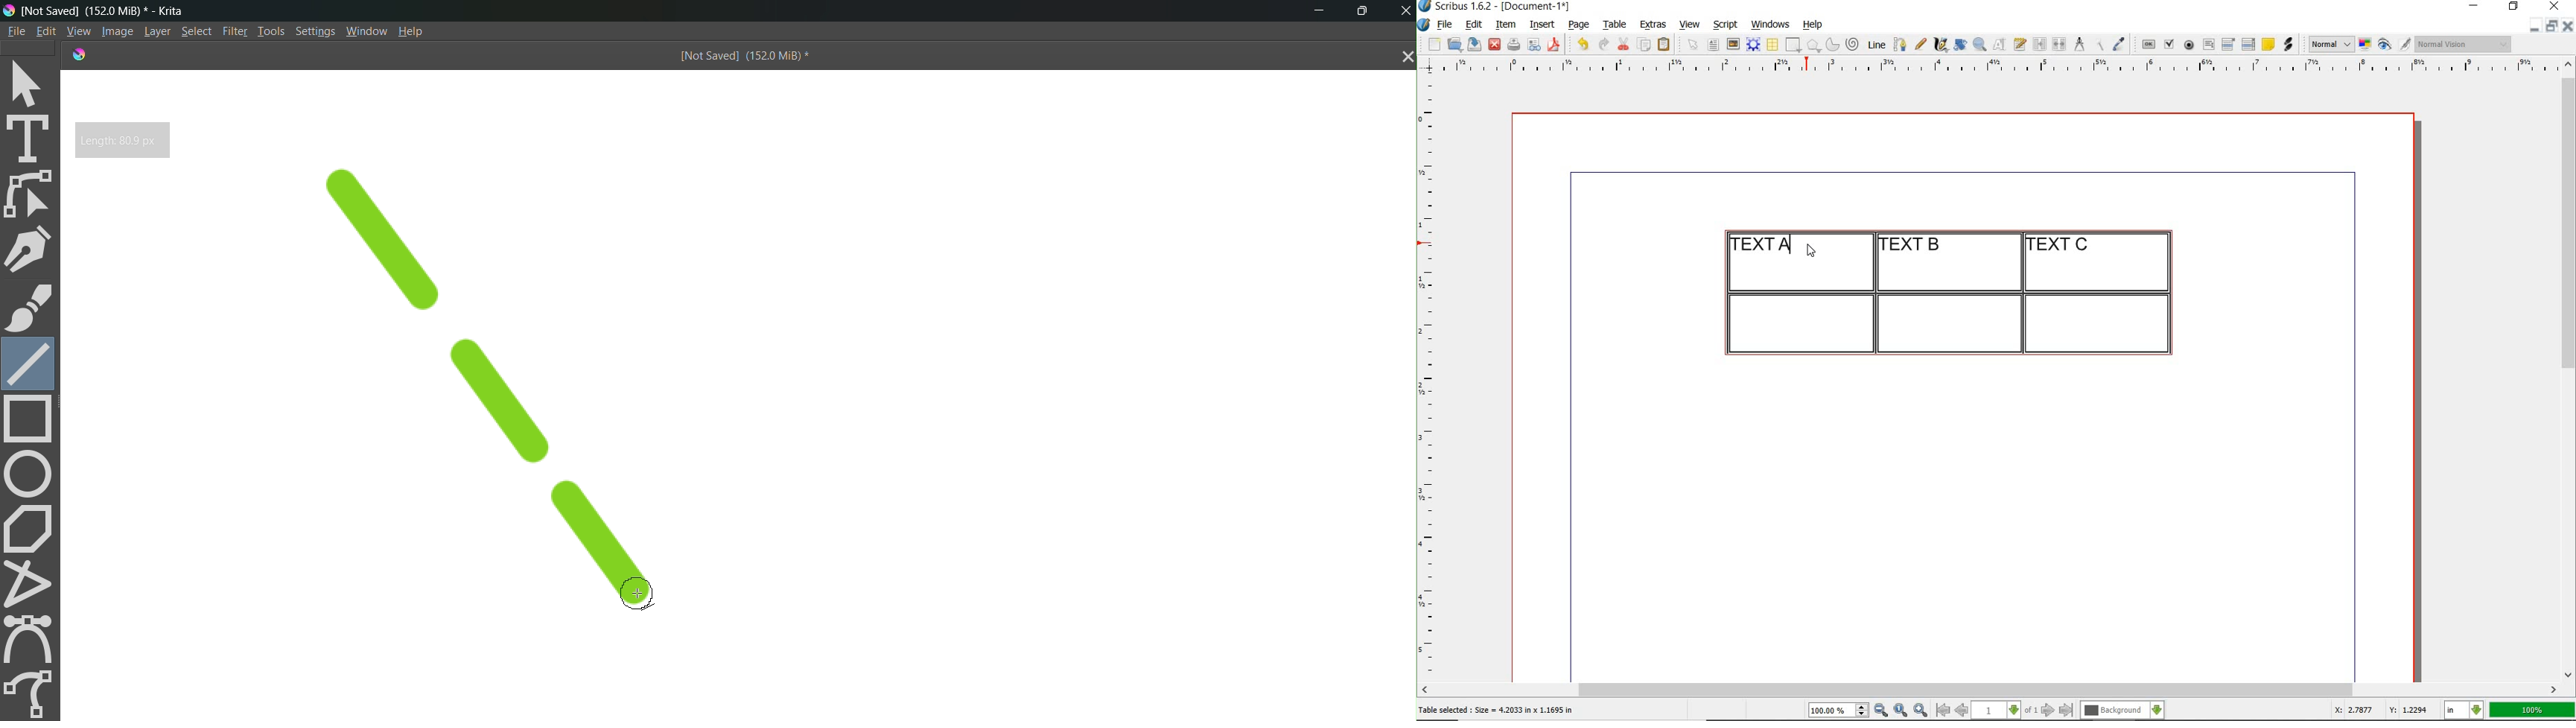 This screenshot has width=2576, height=728. I want to click on cursor, so click(1812, 252).